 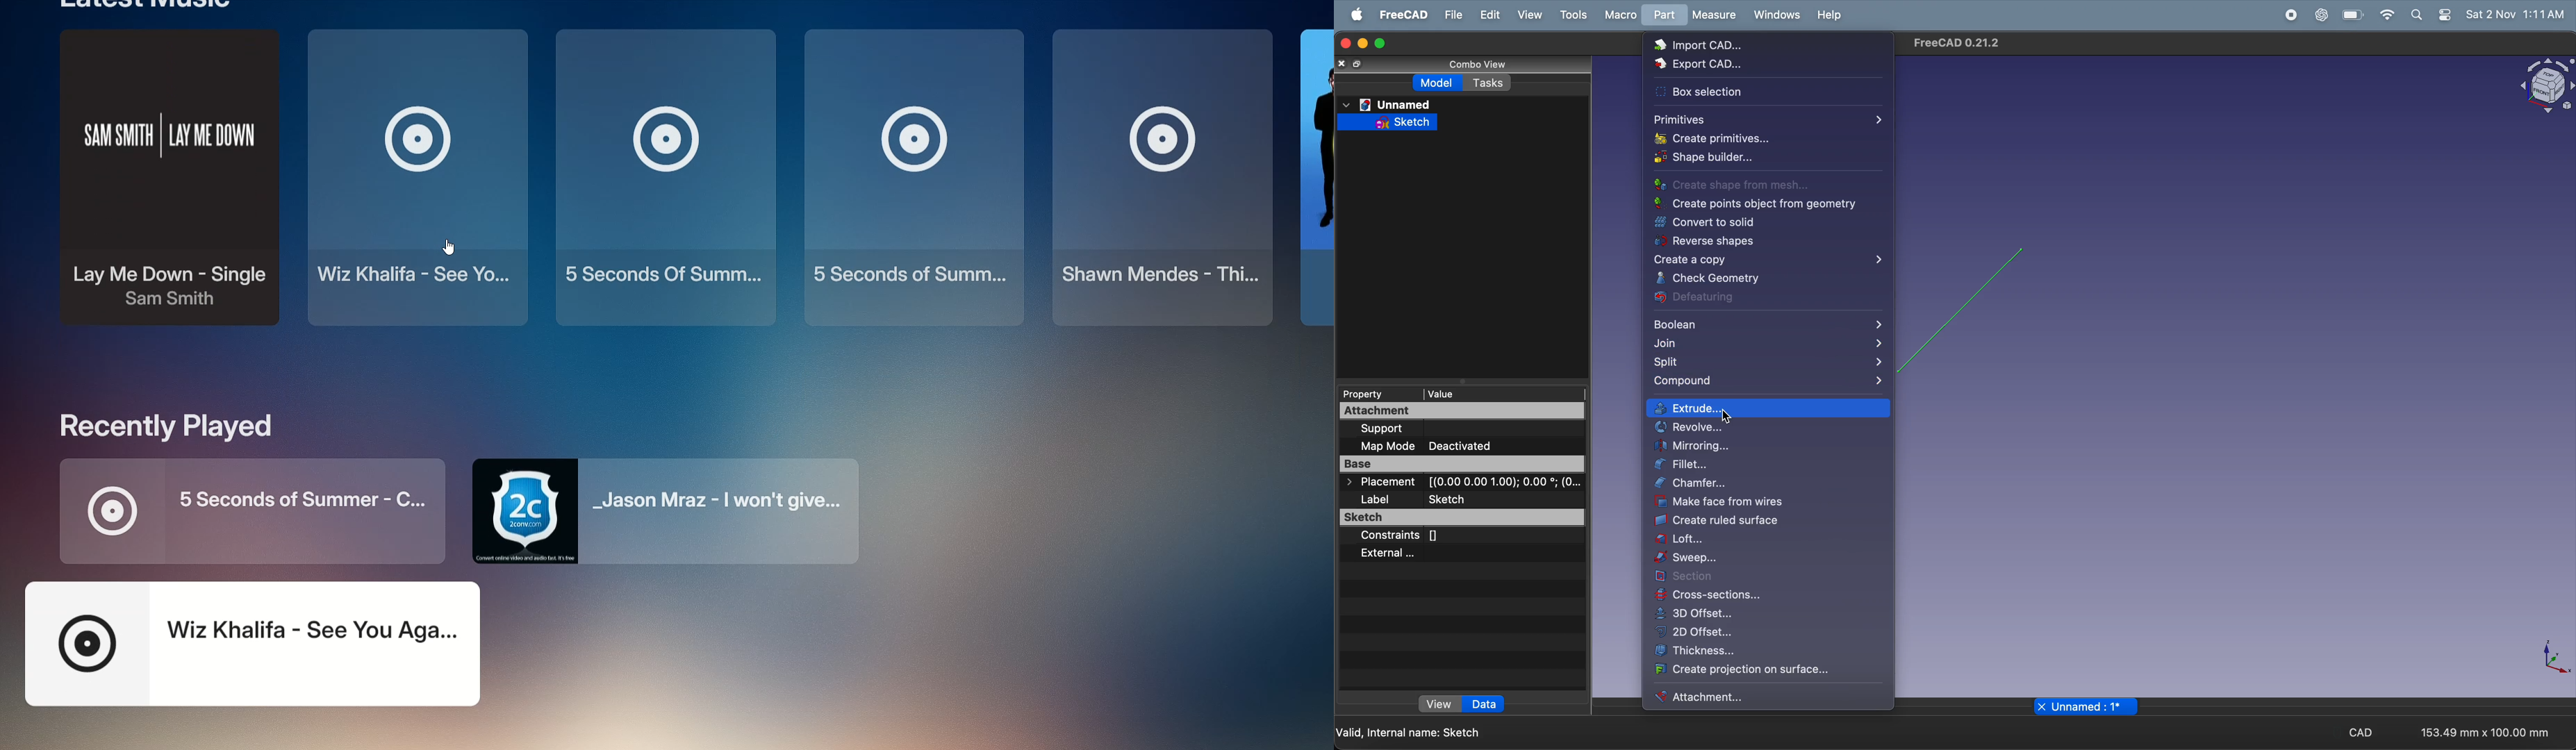 What do you see at coordinates (1767, 542) in the screenshot?
I see `loft...` at bounding box center [1767, 542].